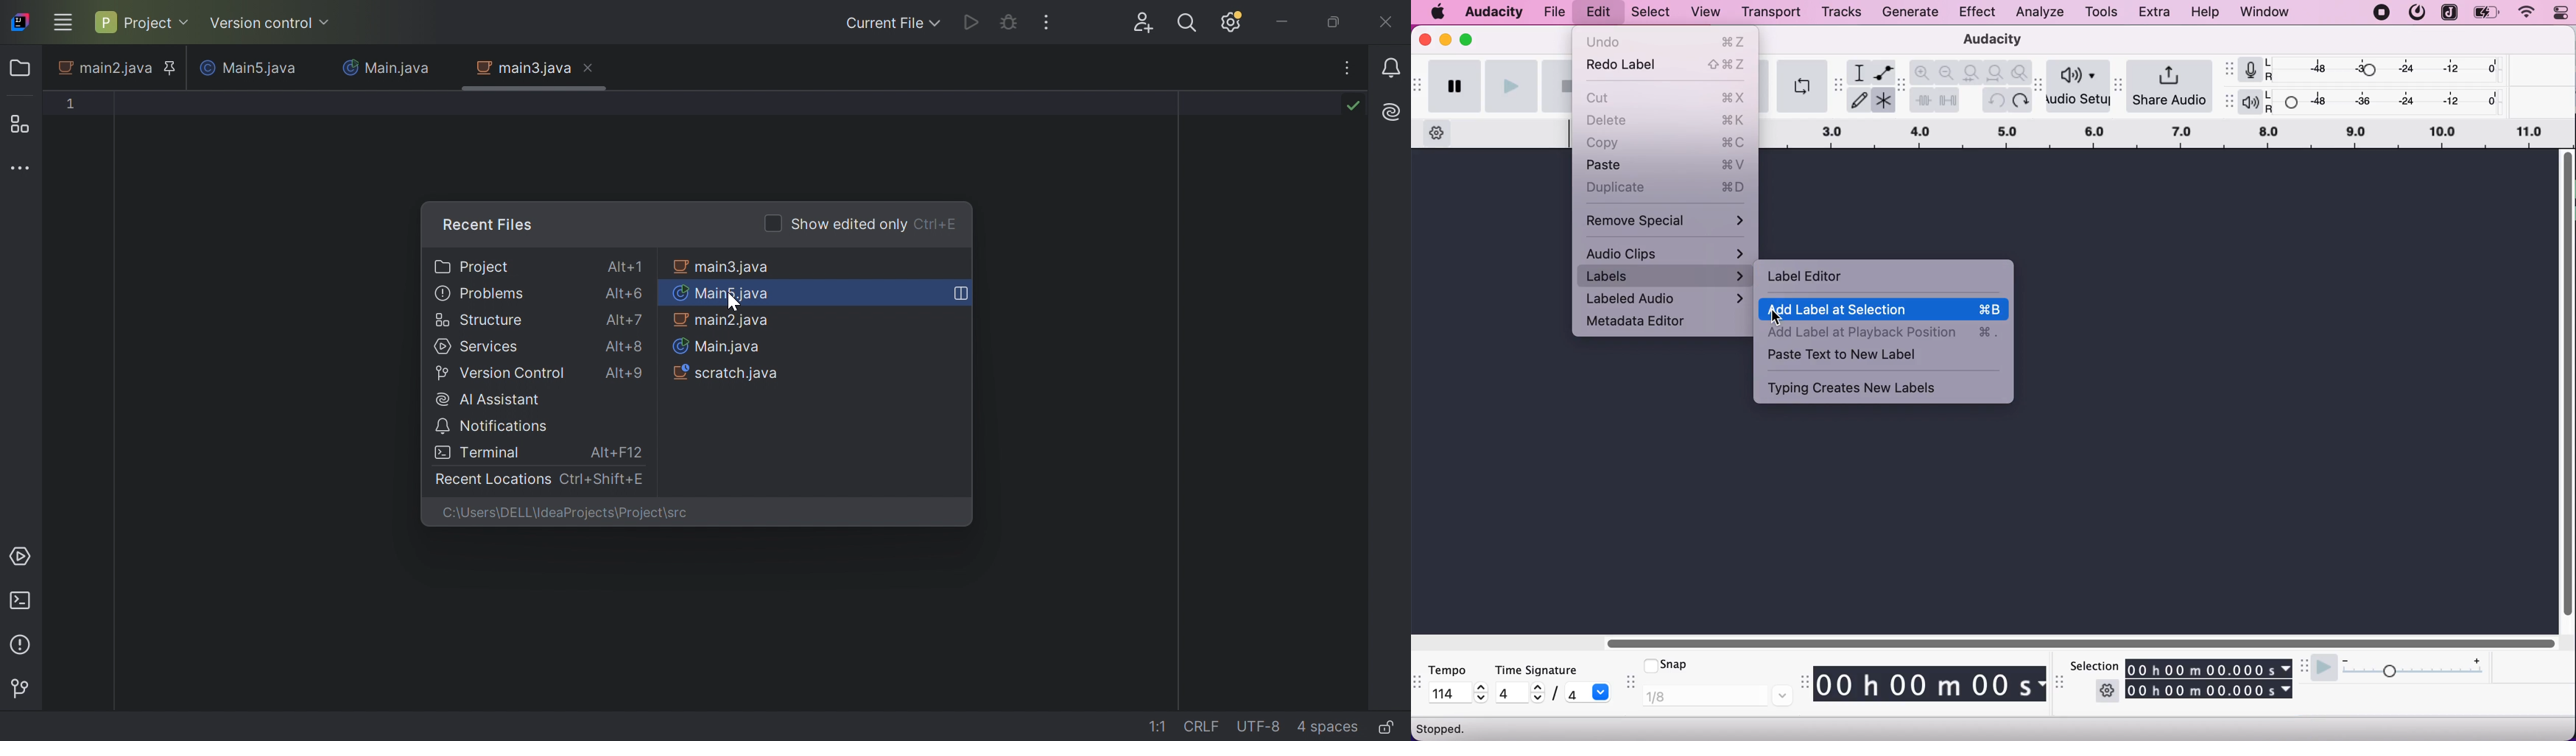  Describe the element at coordinates (2449, 12) in the screenshot. I see `joplin` at that location.